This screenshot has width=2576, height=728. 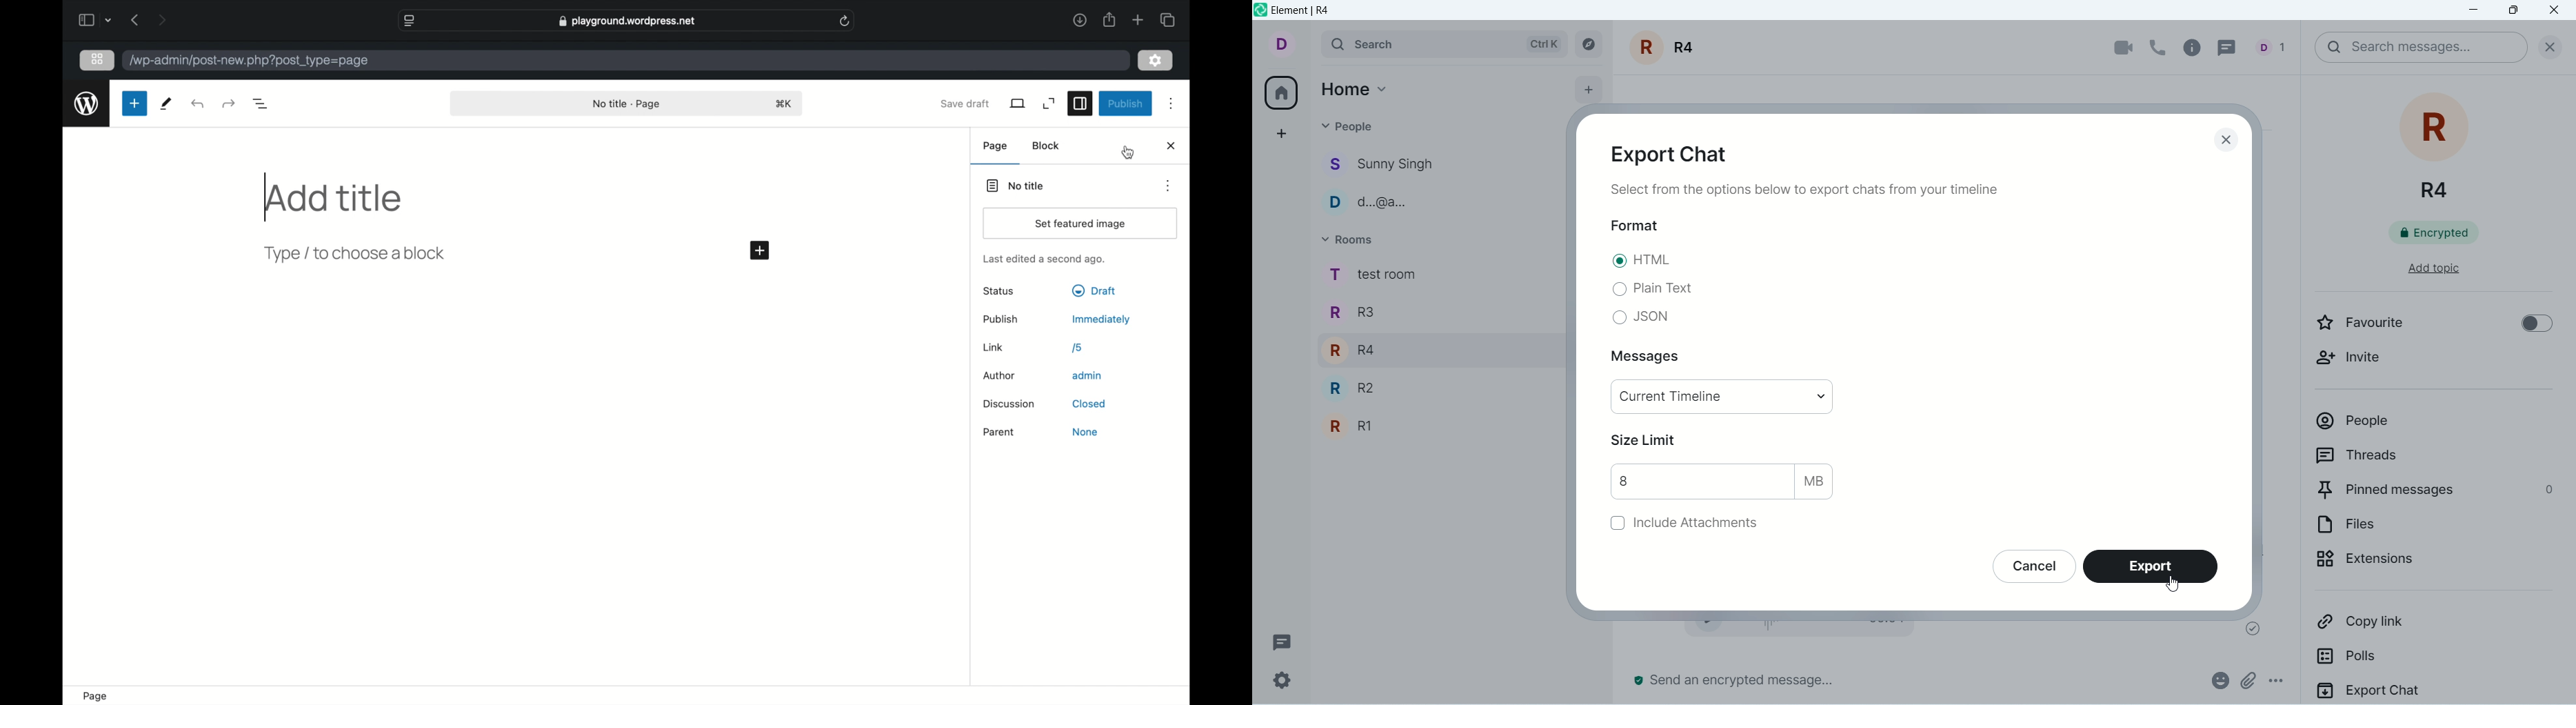 I want to click on logo, so click(x=1260, y=10).